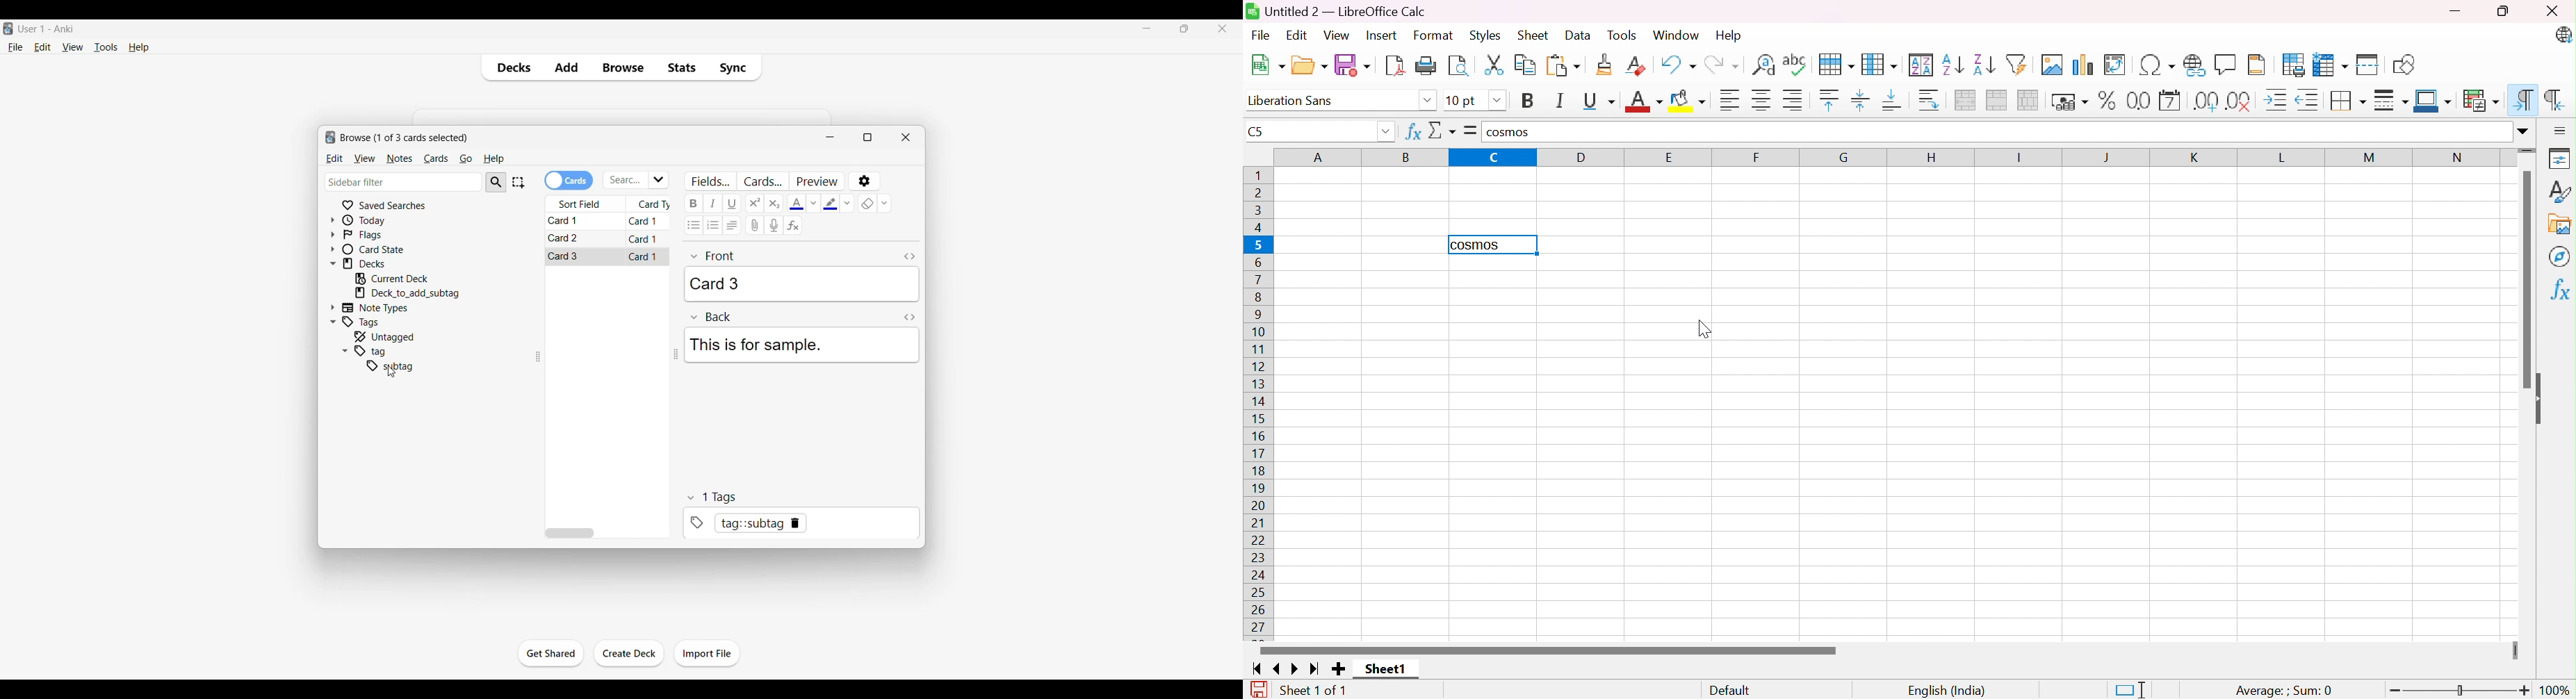 The image size is (2576, 700). Describe the element at coordinates (1644, 102) in the screenshot. I see `Font Color` at that location.